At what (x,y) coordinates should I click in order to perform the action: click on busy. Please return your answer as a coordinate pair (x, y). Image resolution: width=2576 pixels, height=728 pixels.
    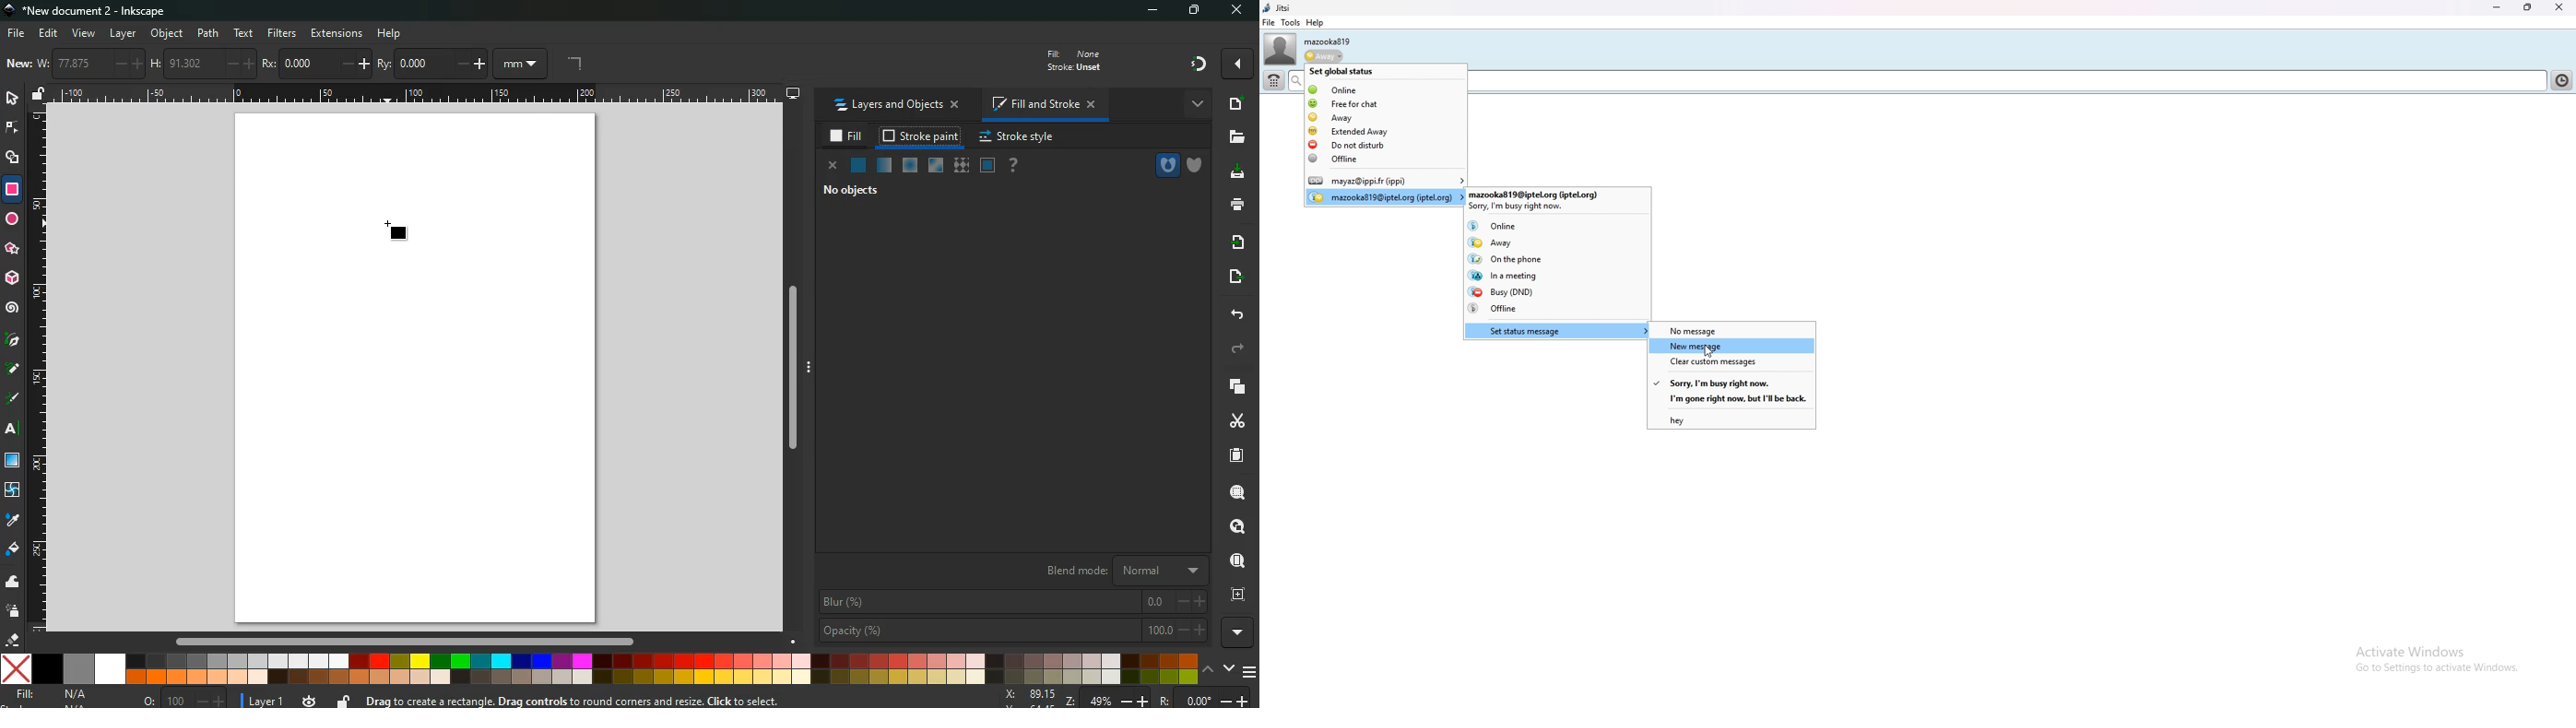
    Looking at the image, I should click on (1557, 292).